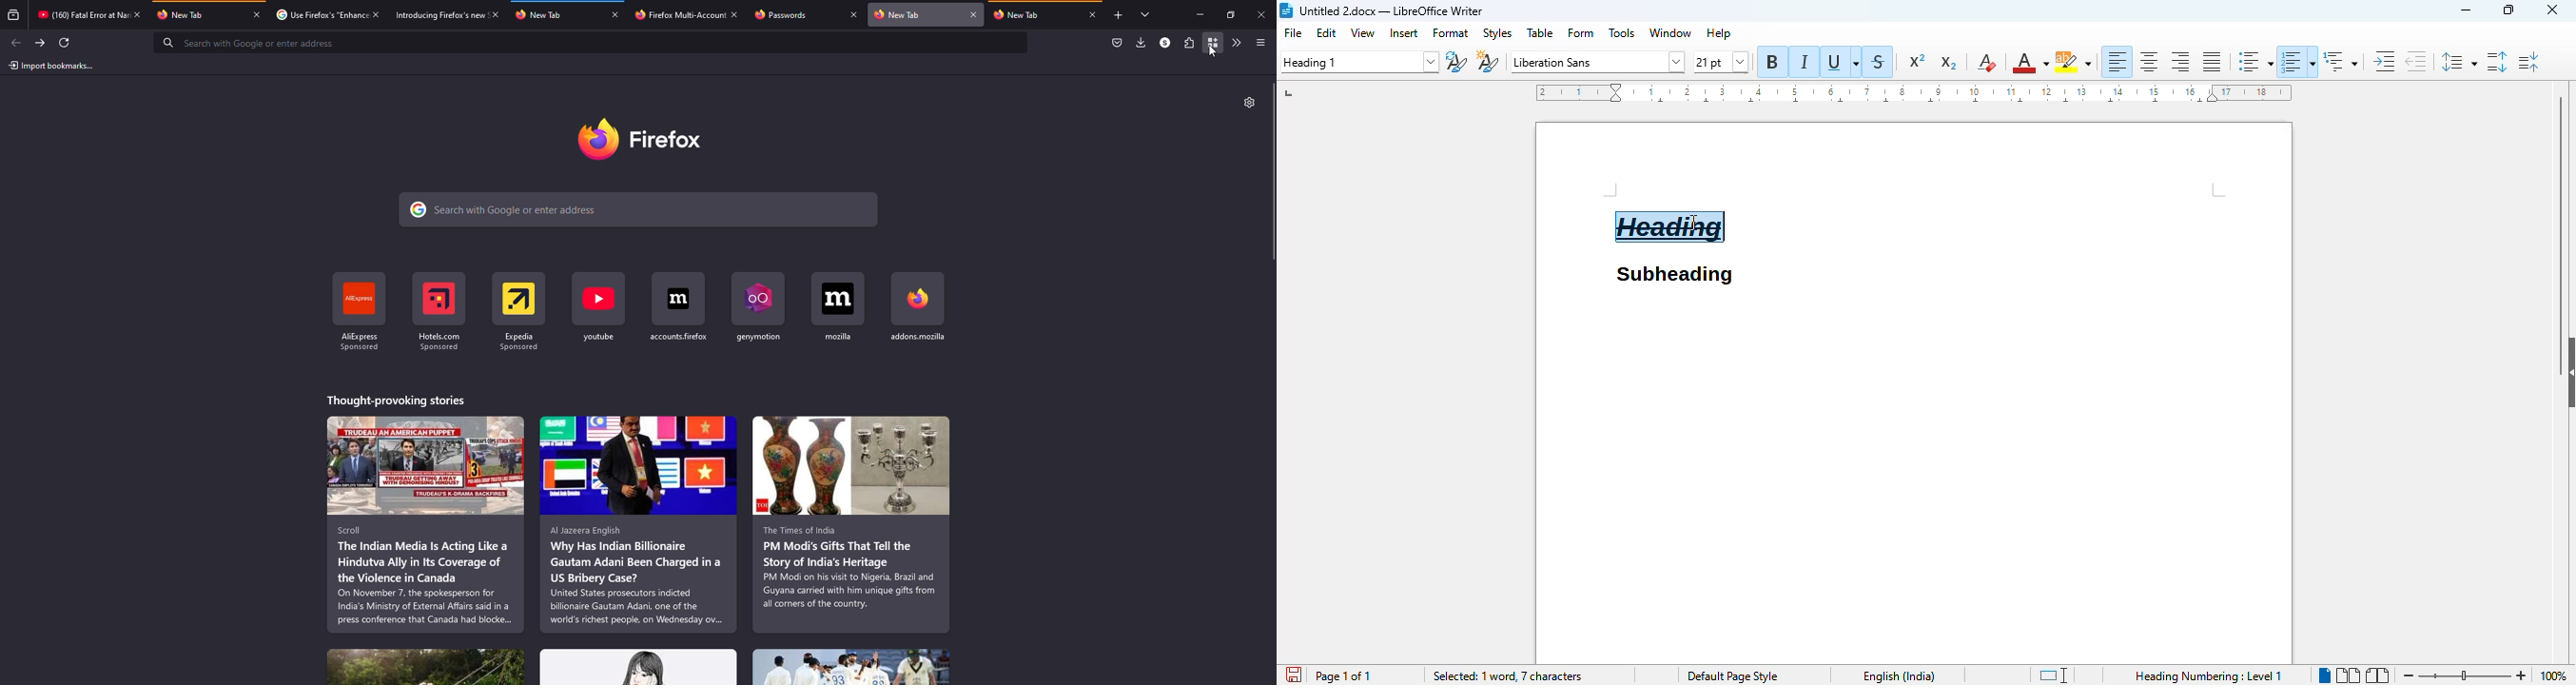 This screenshot has width=2576, height=700. Describe the element at coordinates (555, 14) in the screenshot. I see `tab` at that location.